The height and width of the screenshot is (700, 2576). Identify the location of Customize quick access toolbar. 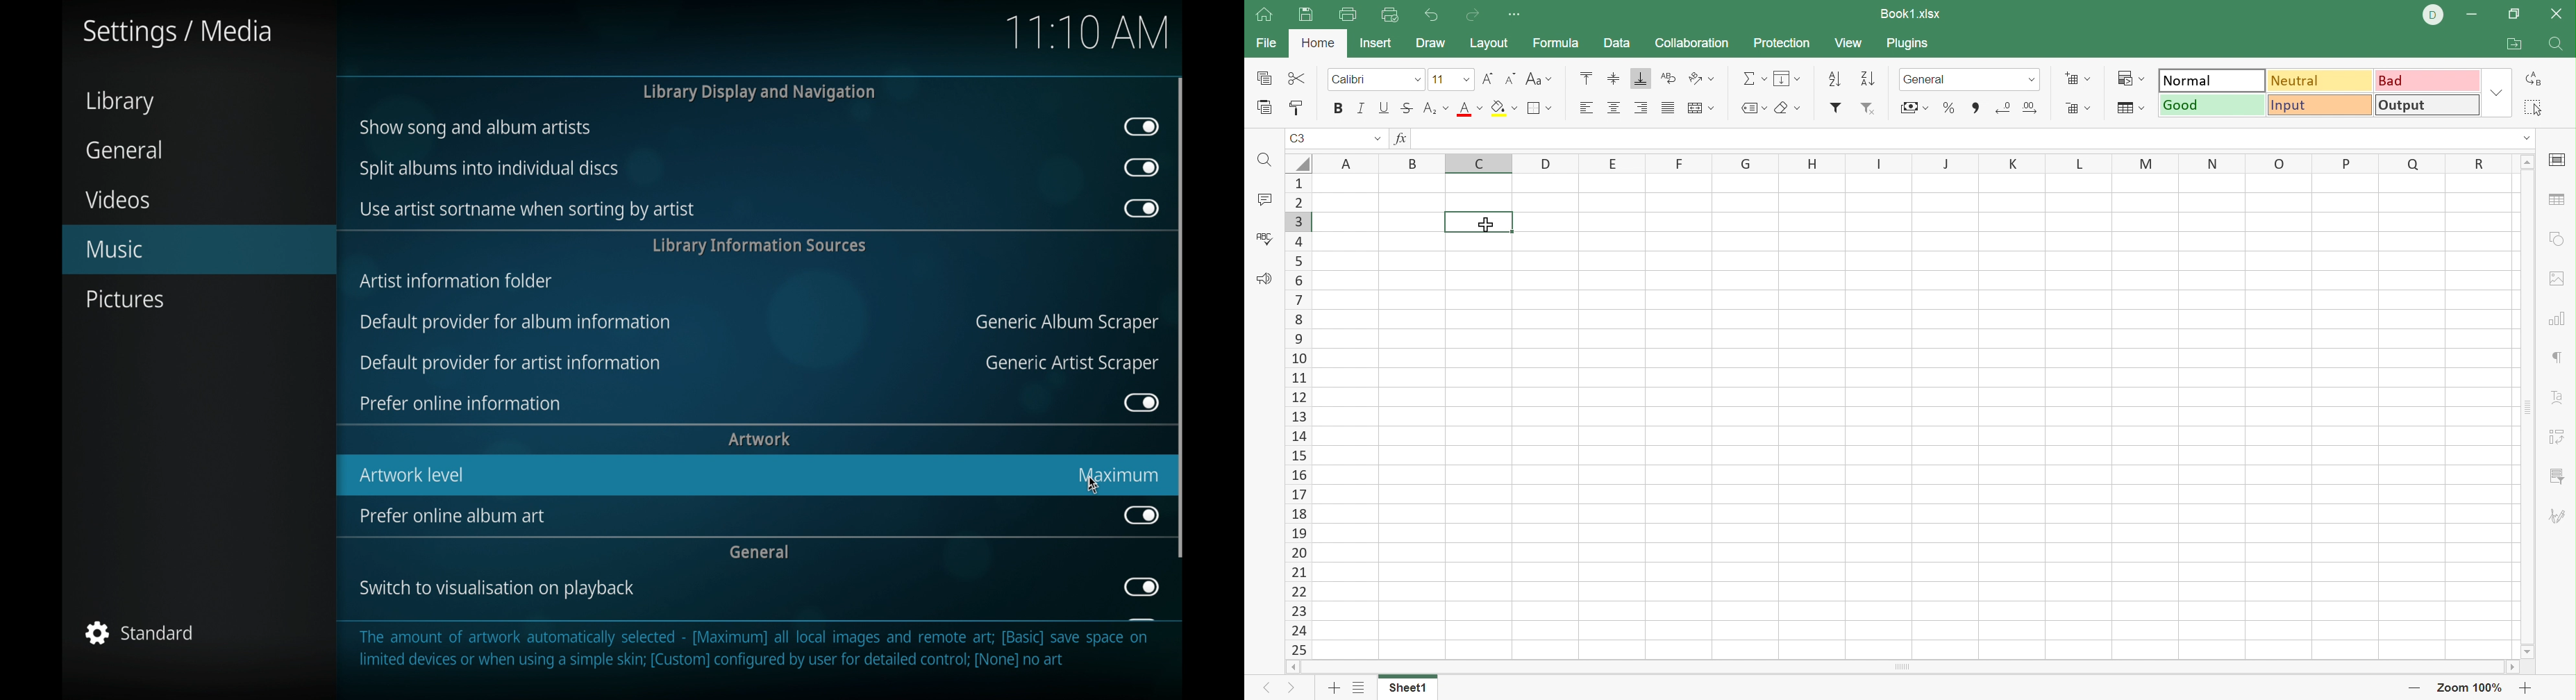
(1517, 15).